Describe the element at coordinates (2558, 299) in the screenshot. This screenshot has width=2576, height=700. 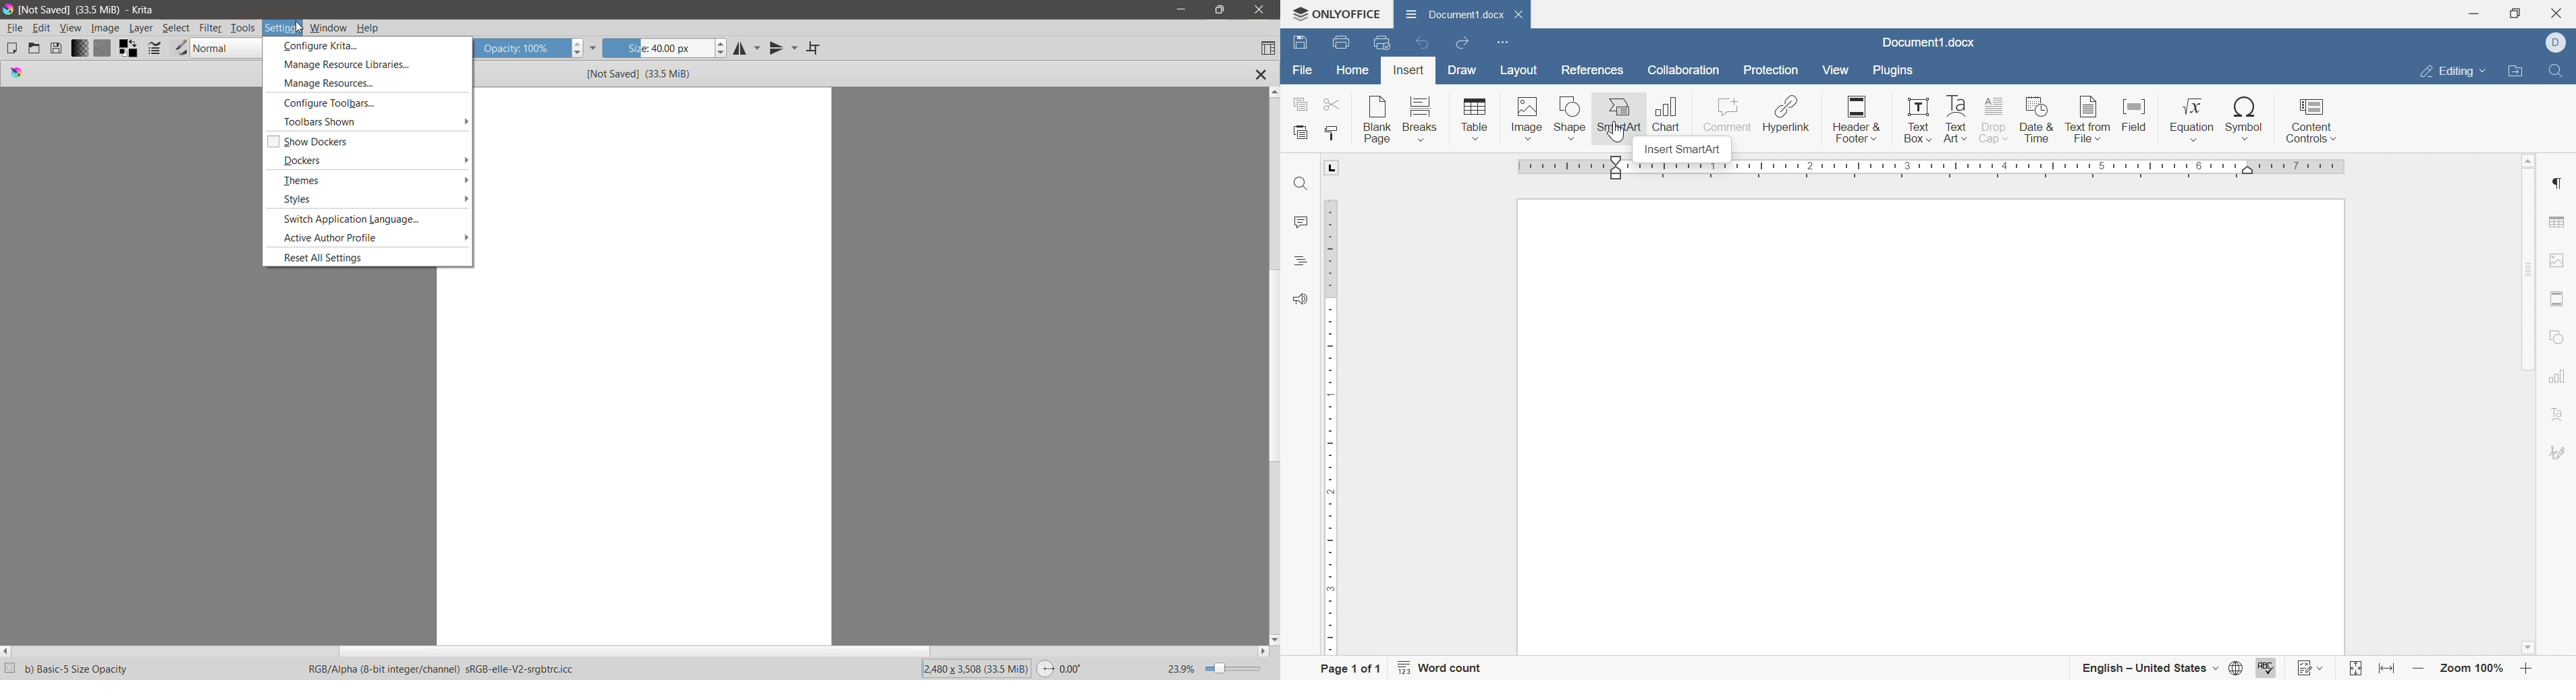
I see `Headers & Footers` at that location.